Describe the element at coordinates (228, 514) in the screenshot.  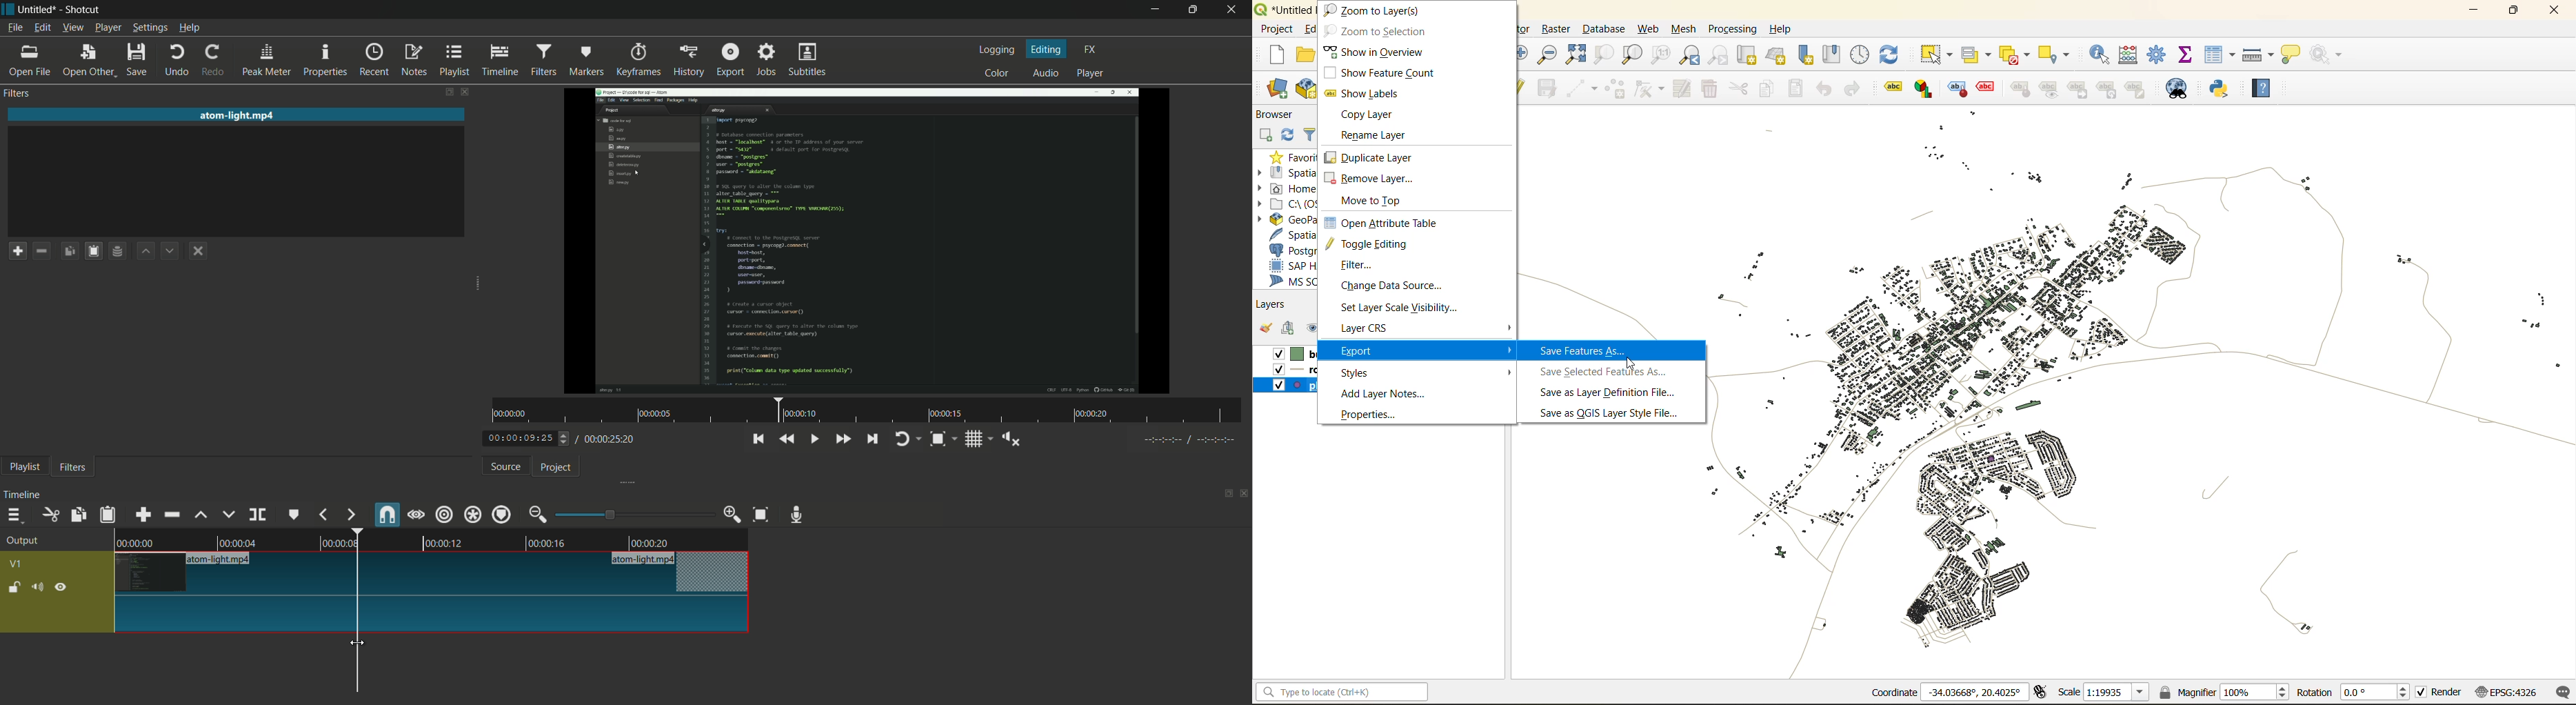
I see `overwrite` at that location.